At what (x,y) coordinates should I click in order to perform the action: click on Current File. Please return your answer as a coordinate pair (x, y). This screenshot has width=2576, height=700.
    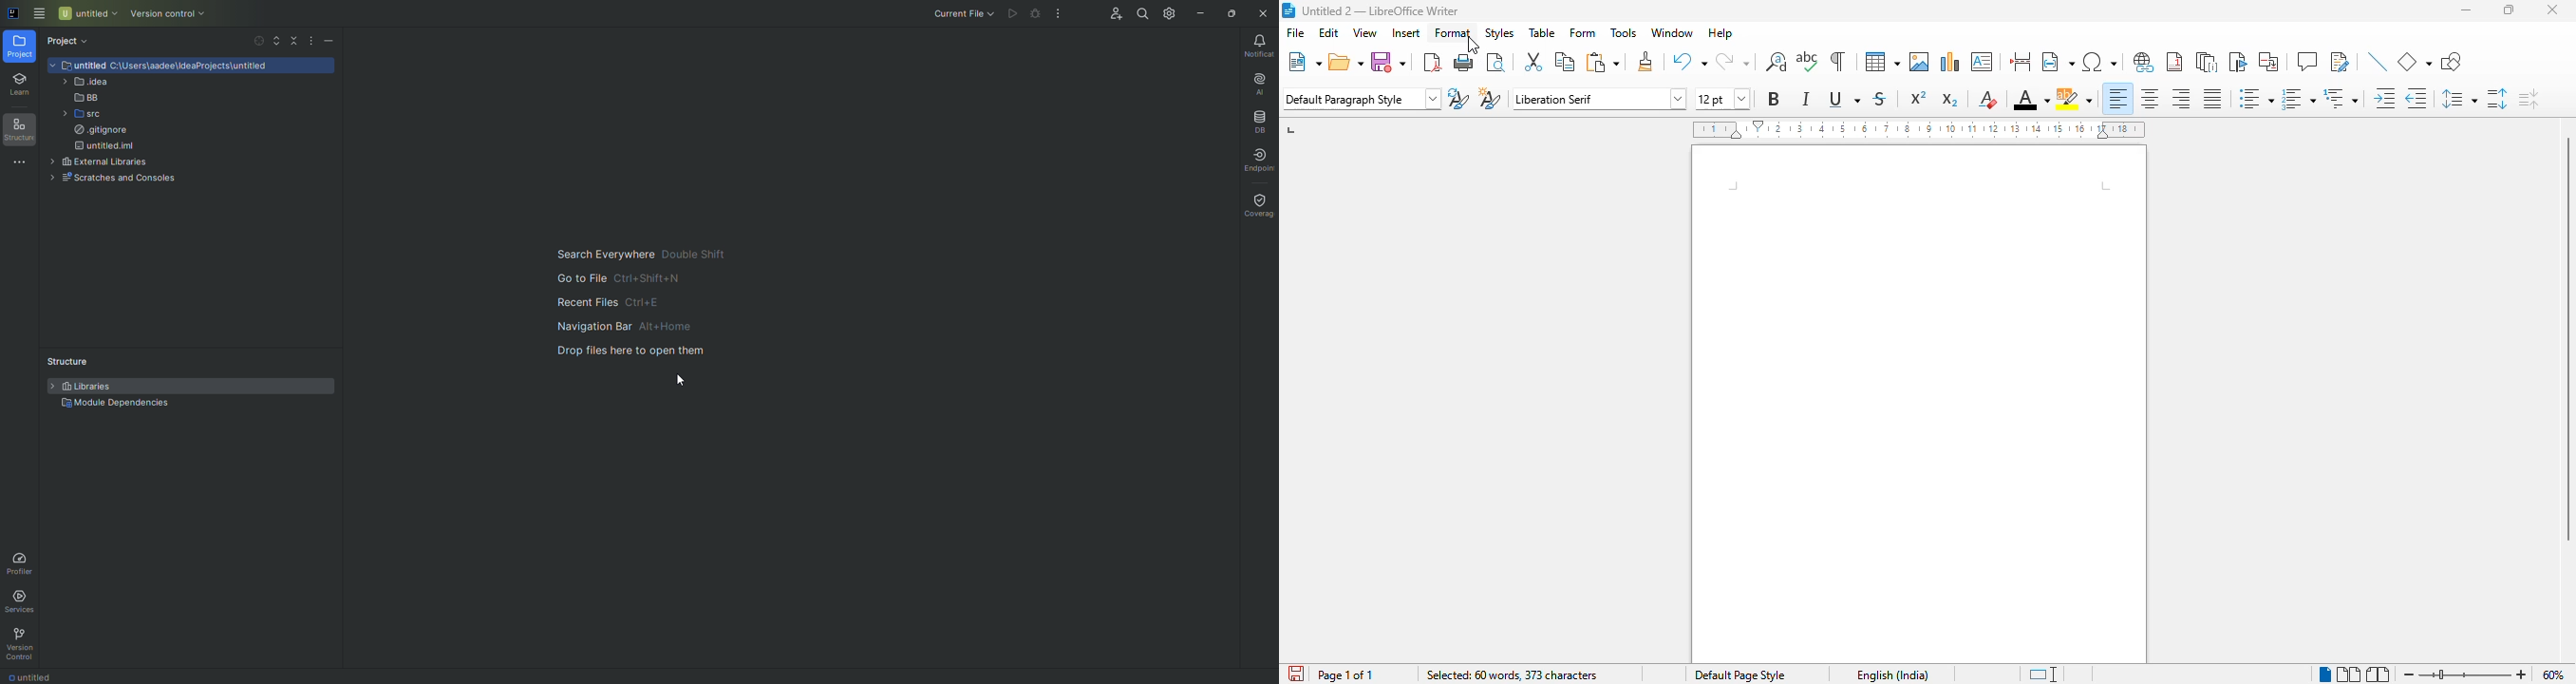
    Looking at the image, I should click on (960, 13).